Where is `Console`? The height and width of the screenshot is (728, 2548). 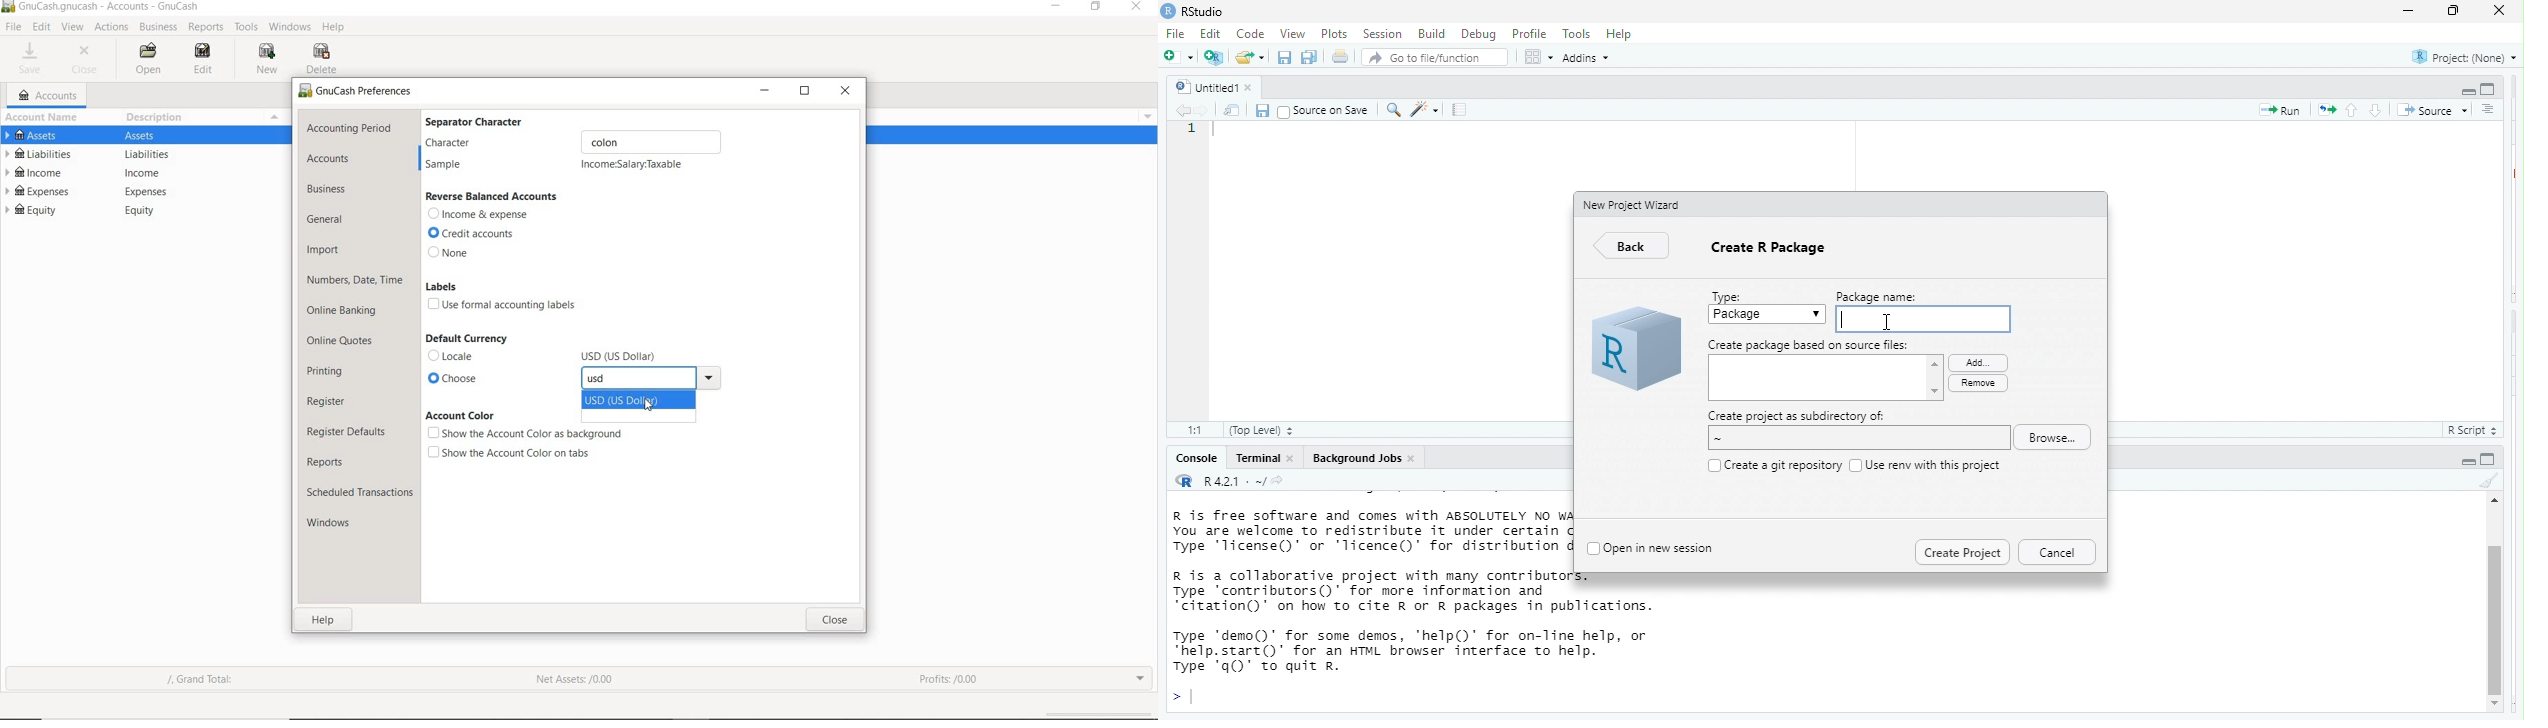 Console is located at coordinates (1193, 459).